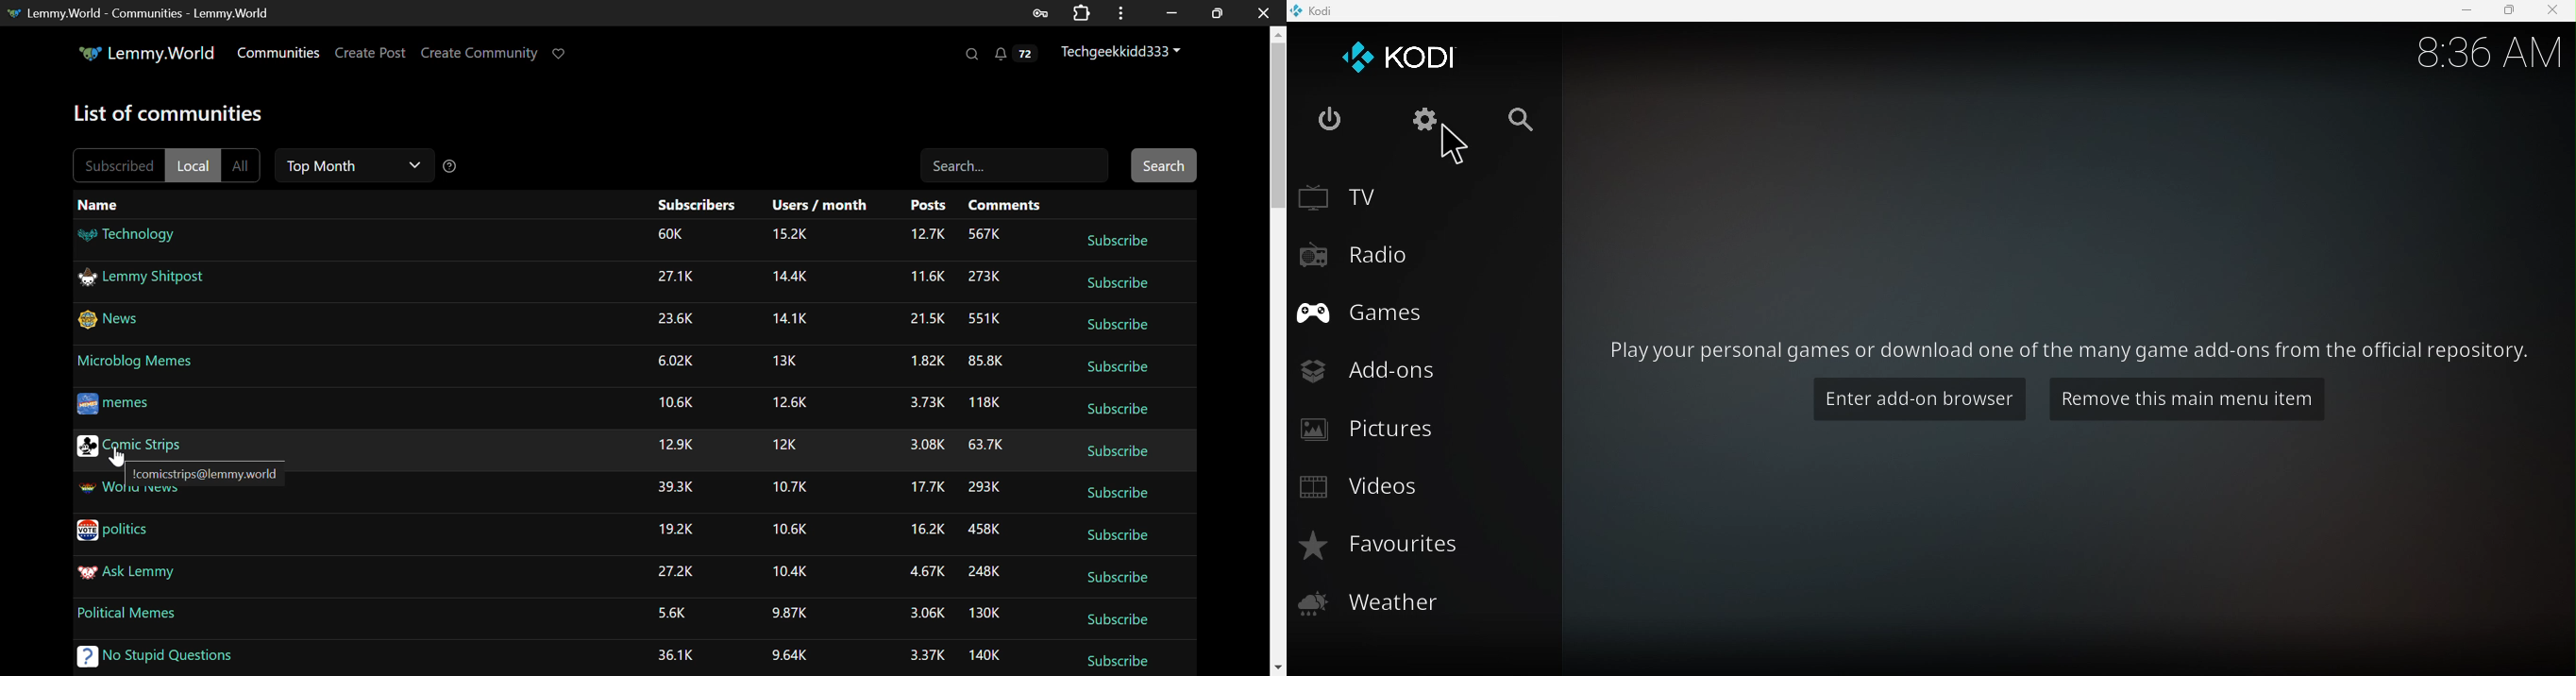  Describe the element at coordinates (1121, 619) in the screenshot. I see `Subscribe` at that location.